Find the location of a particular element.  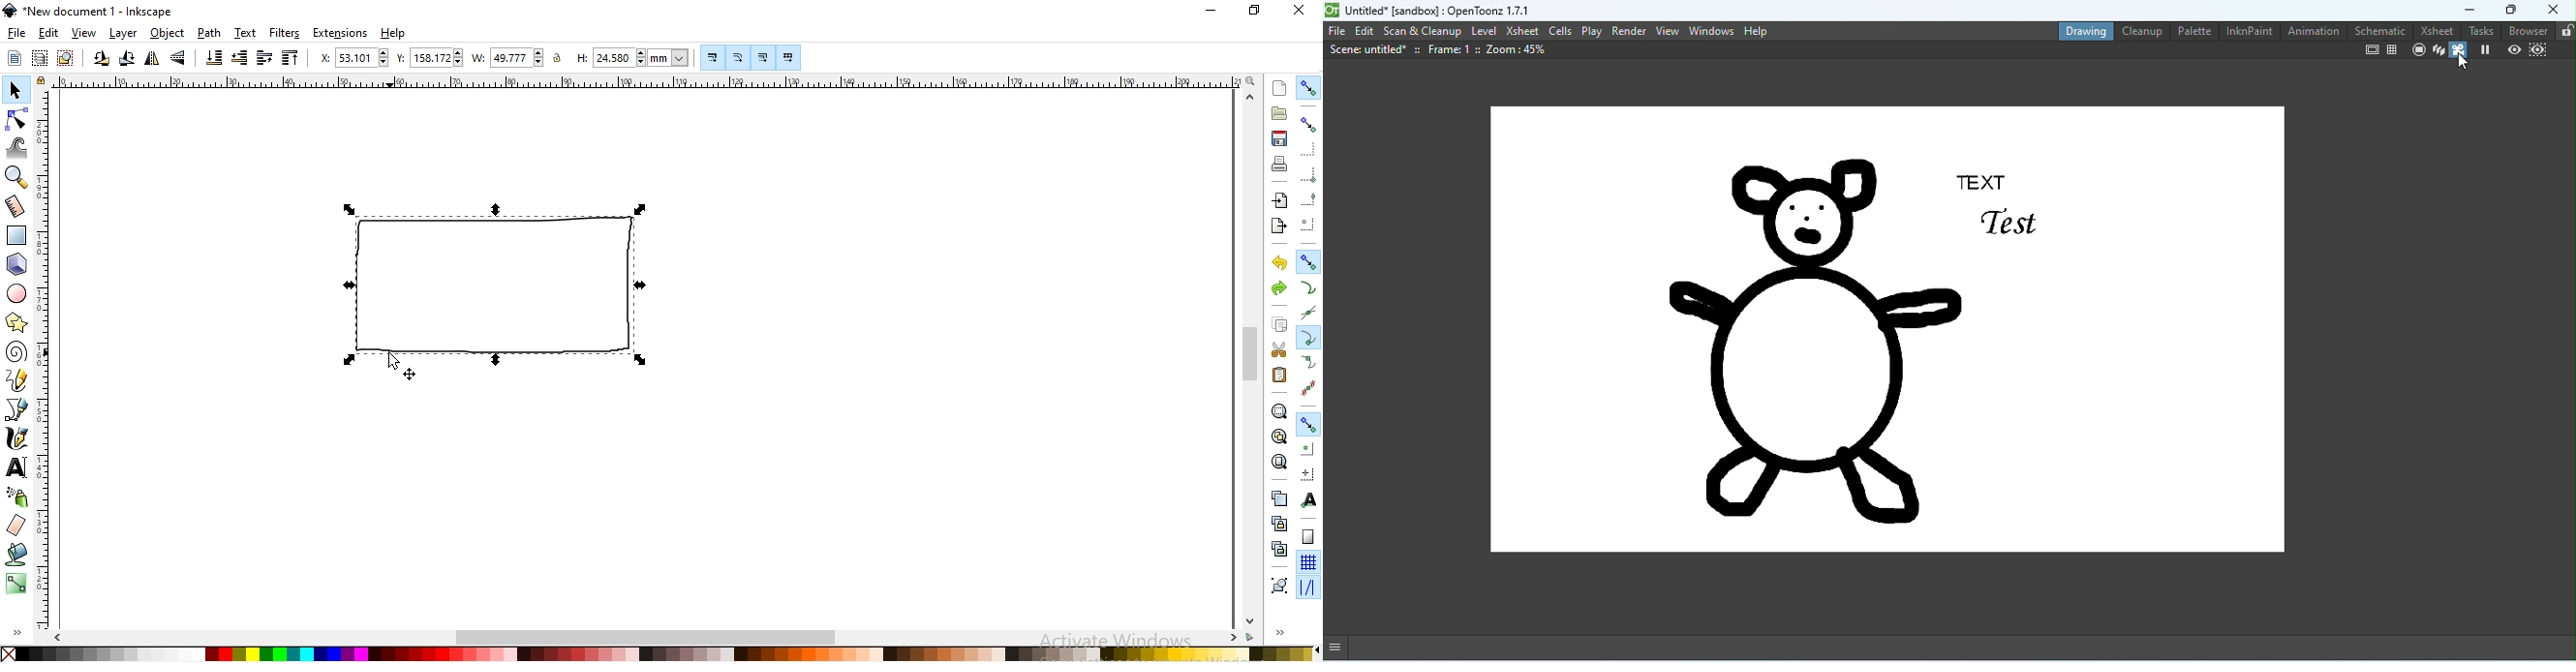

cut is located at coordinates (1278, 351).